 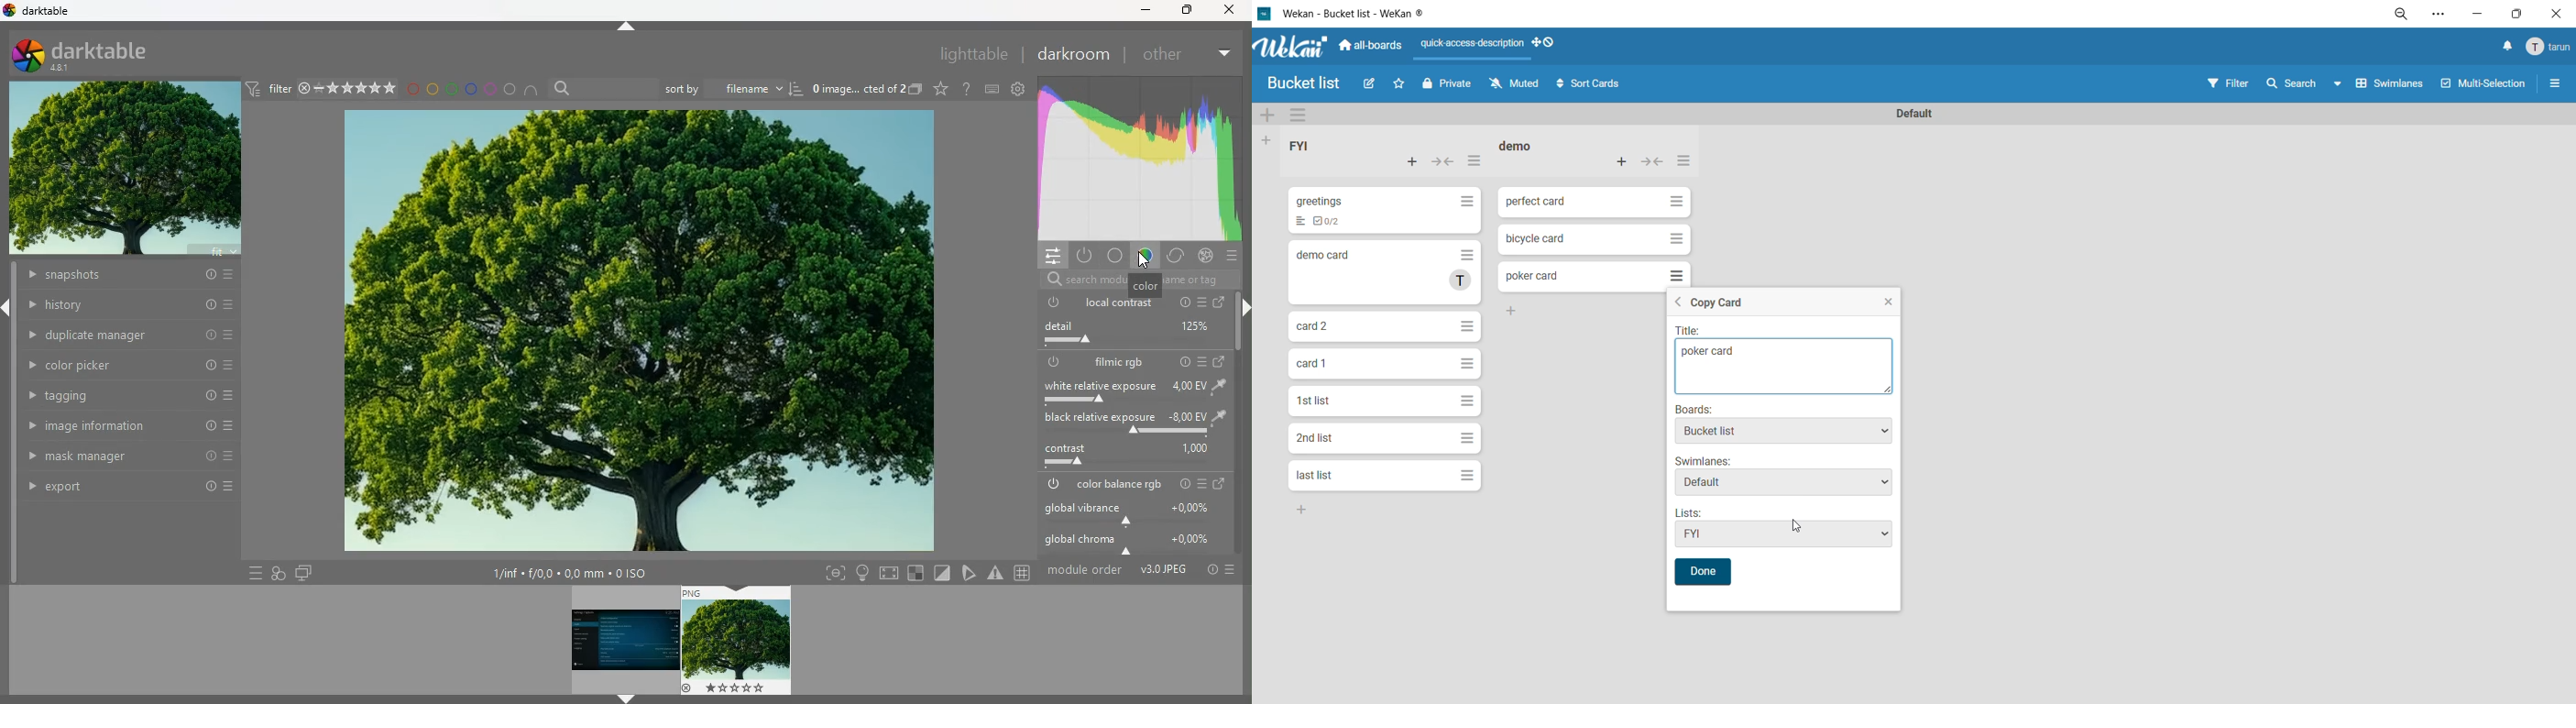 What do you see at coordinates (1288, 45) in the screenshot?
I see `Wekan` at bounding box center [1288, 45].